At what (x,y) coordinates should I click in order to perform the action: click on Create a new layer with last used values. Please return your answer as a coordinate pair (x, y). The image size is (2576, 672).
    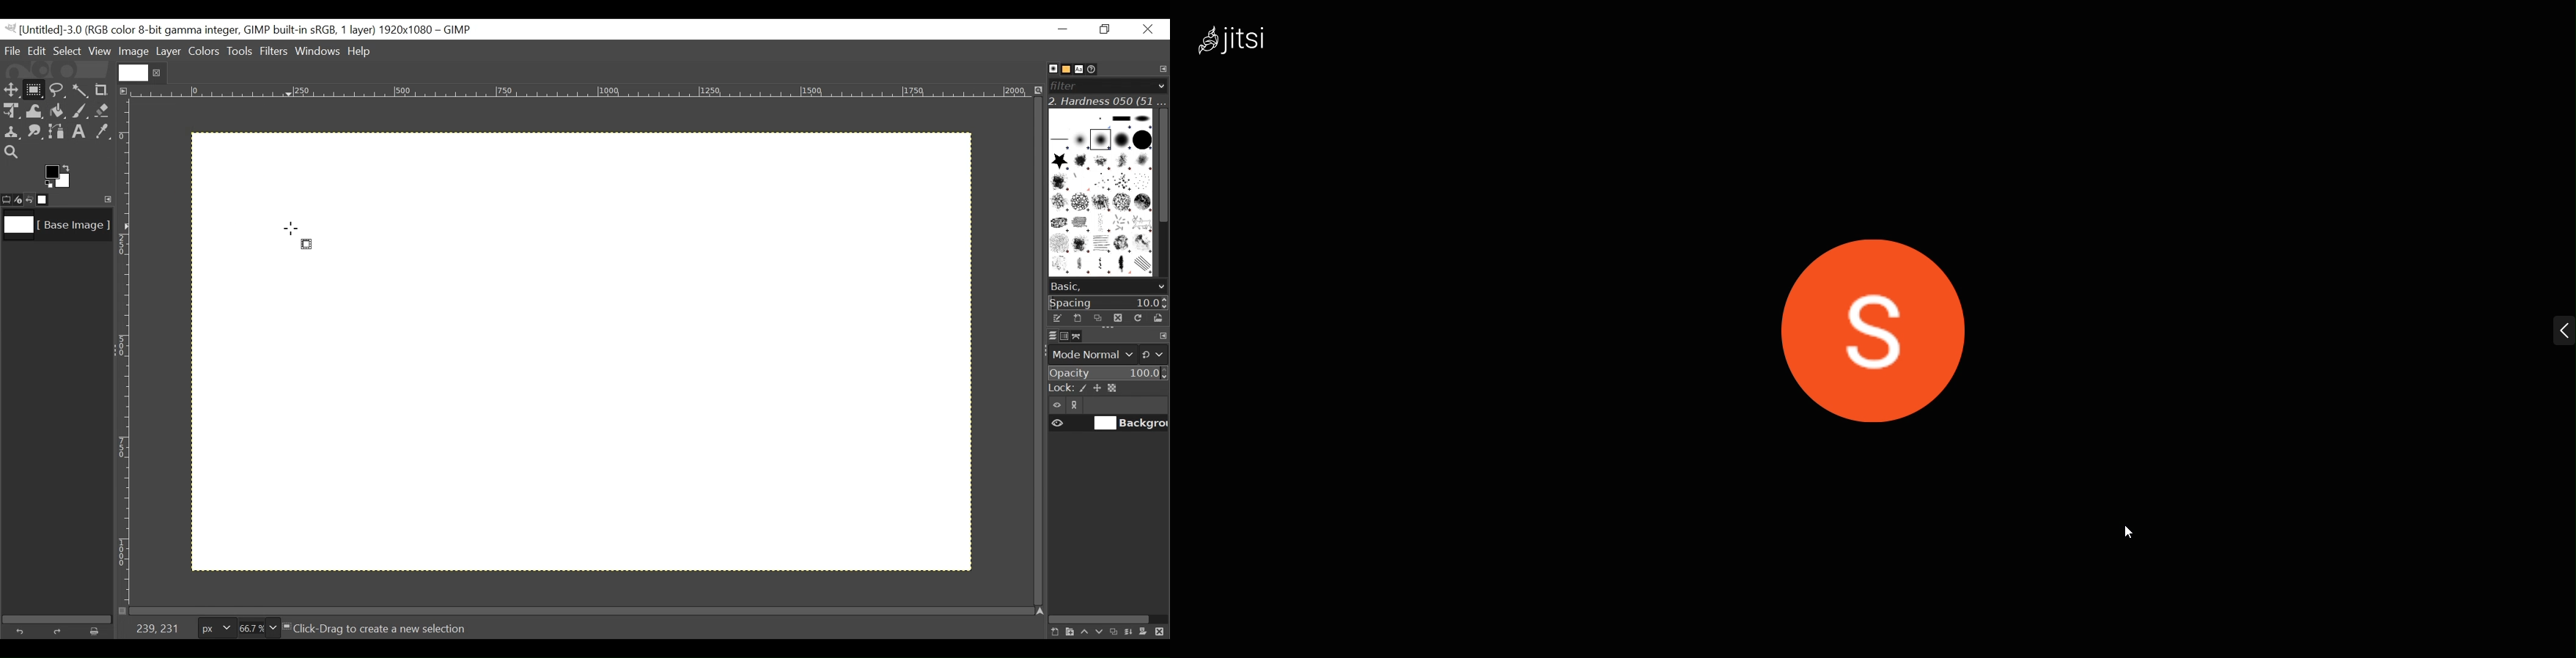
    Looking at the image, I should click on (1053, 632).